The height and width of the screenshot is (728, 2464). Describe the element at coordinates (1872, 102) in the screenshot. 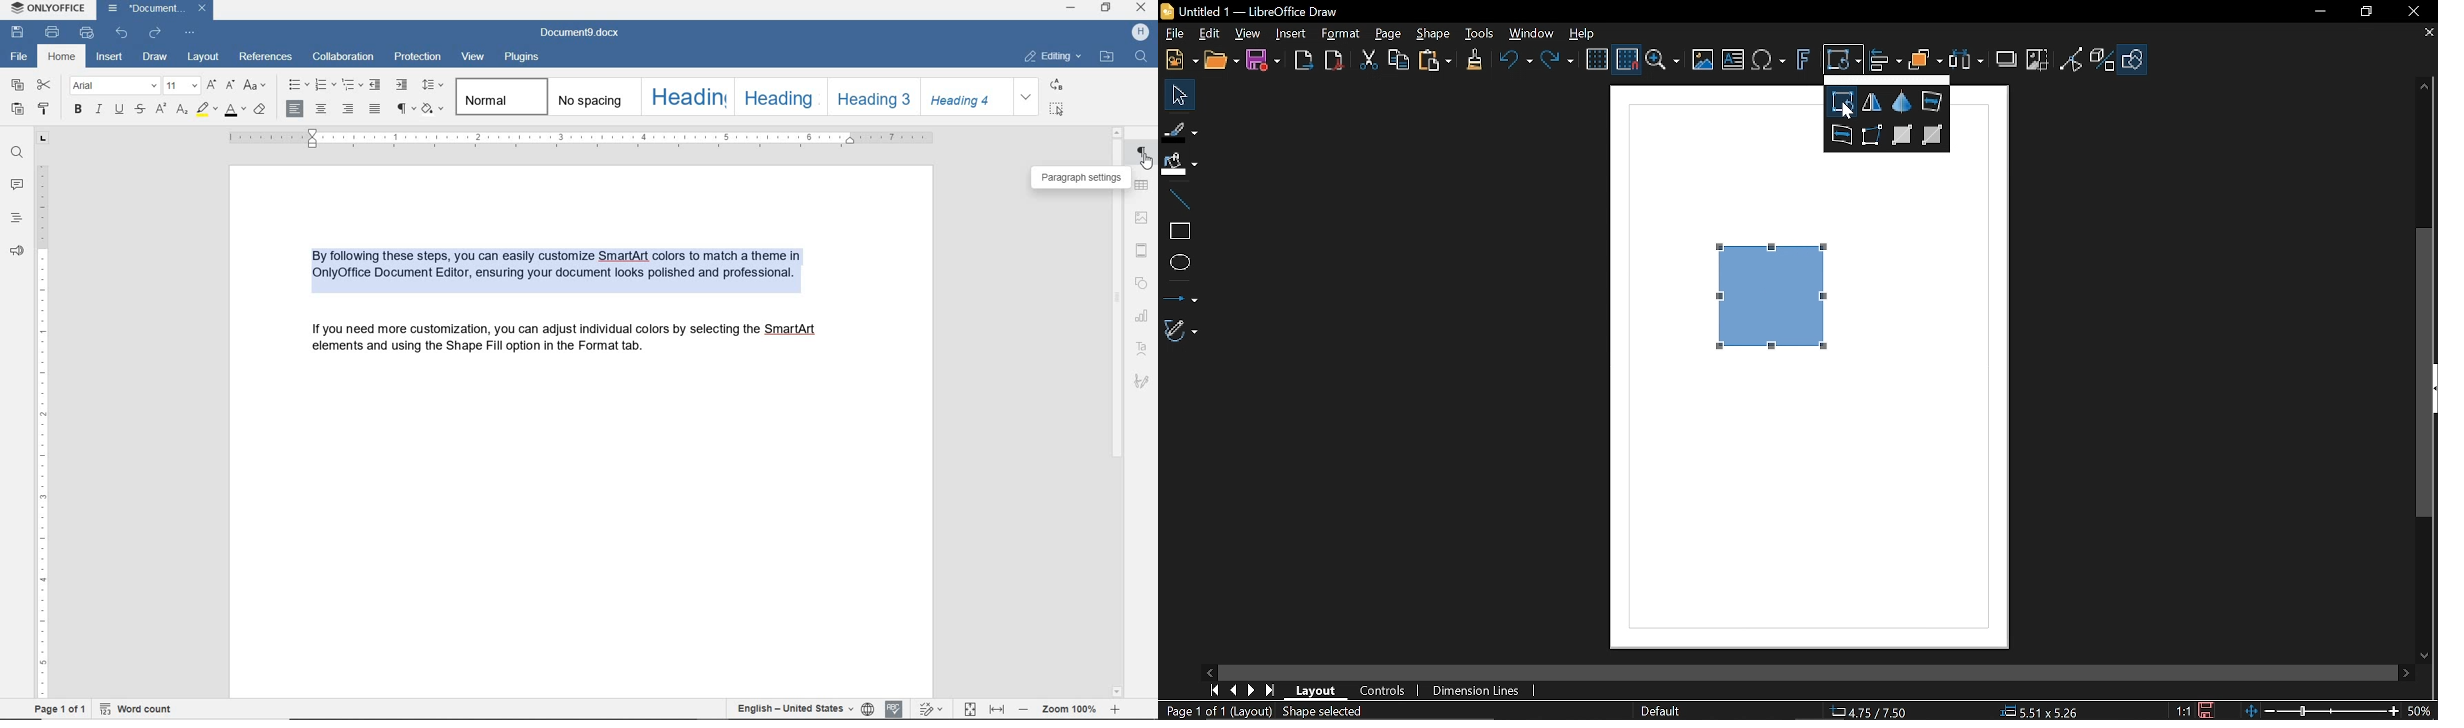

I see `Mirror` at that location.